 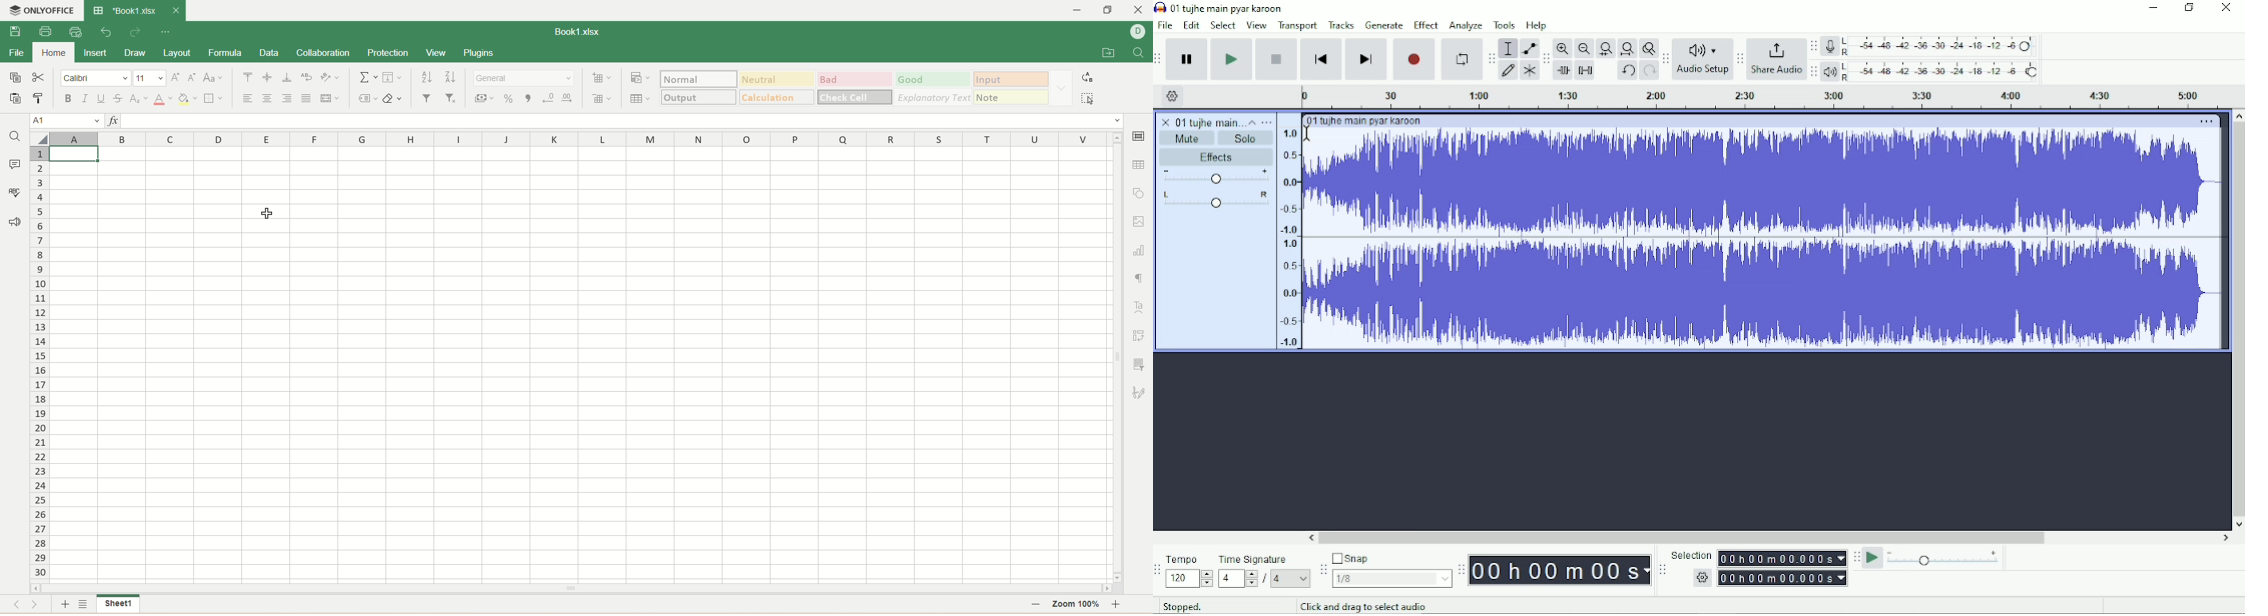 What do you see at coordinates (1220, 157) in the screenshot?
I see `Effects` at bounding box center [1220, 157].